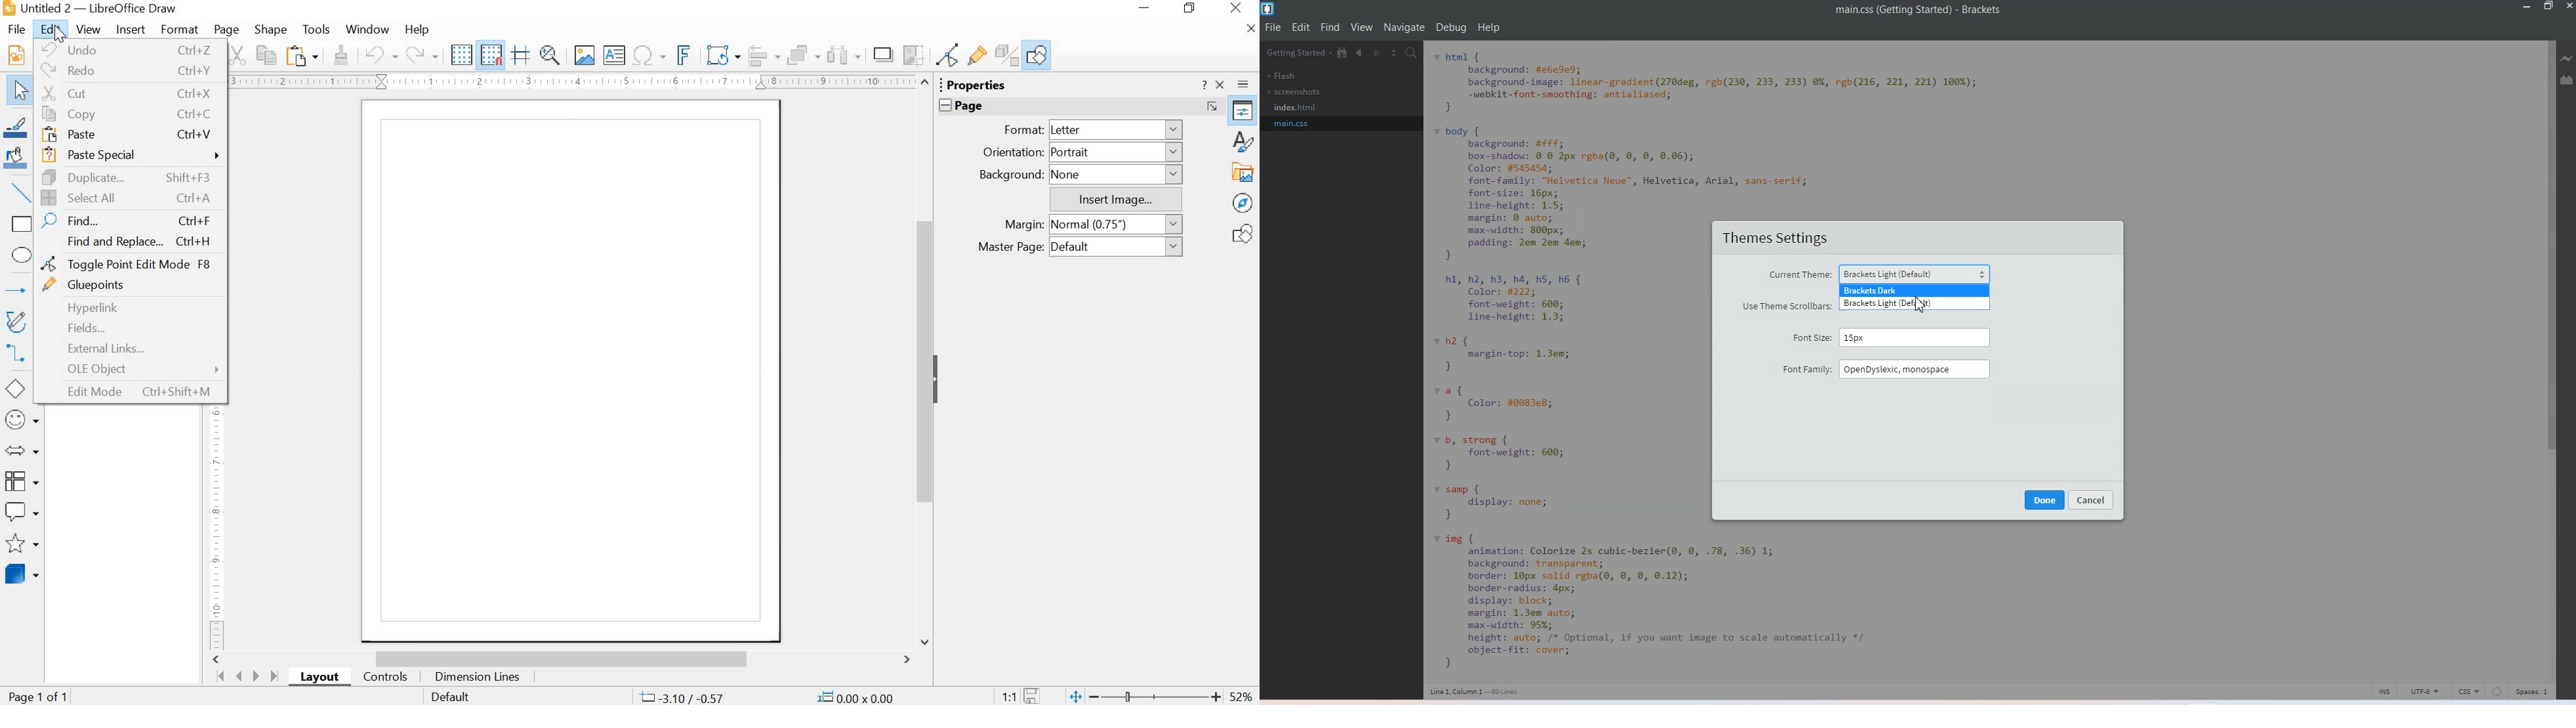 The image size is (2576, 728). Describe the element at coordinates (21, 352) in the screenshot. I see `Connectors (double click for multi-selection)` at that location.